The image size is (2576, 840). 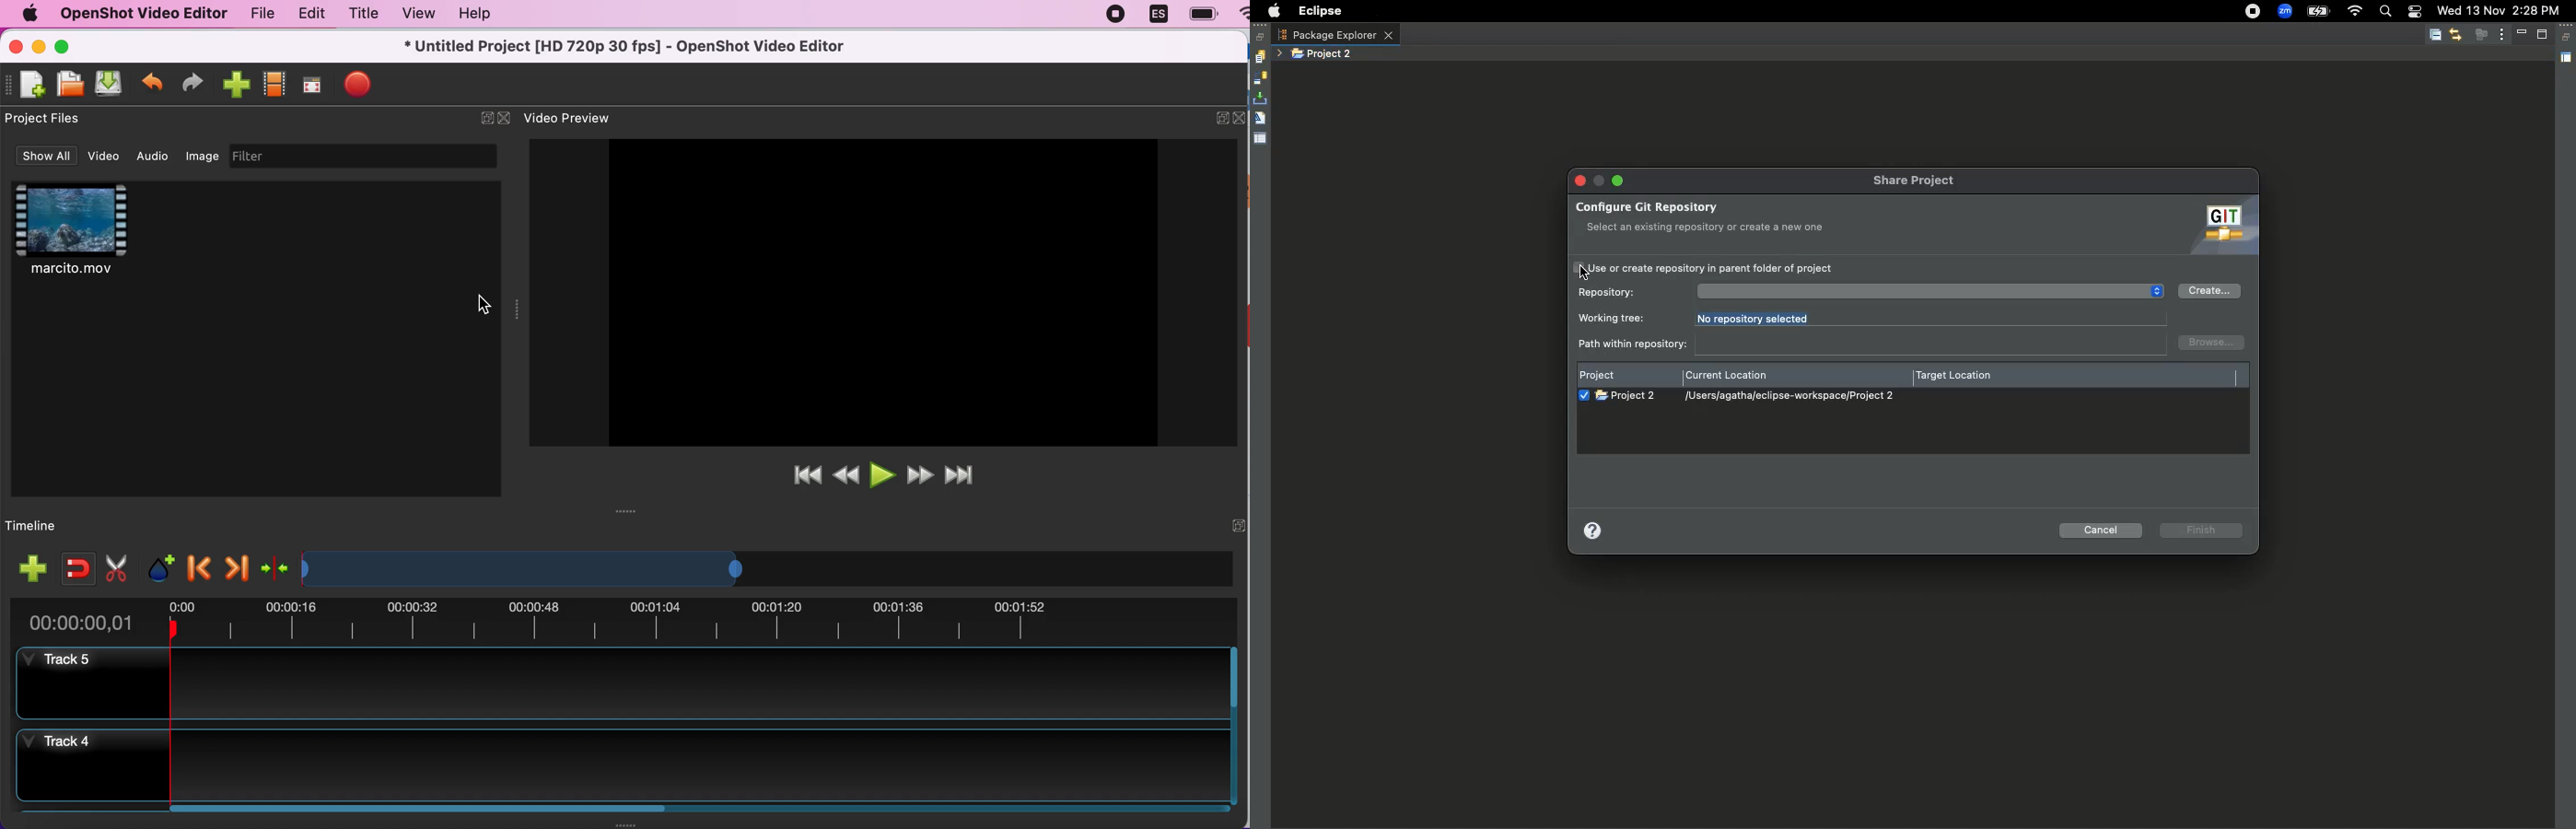 I want to click on track 5, so click(x=626, y=684).